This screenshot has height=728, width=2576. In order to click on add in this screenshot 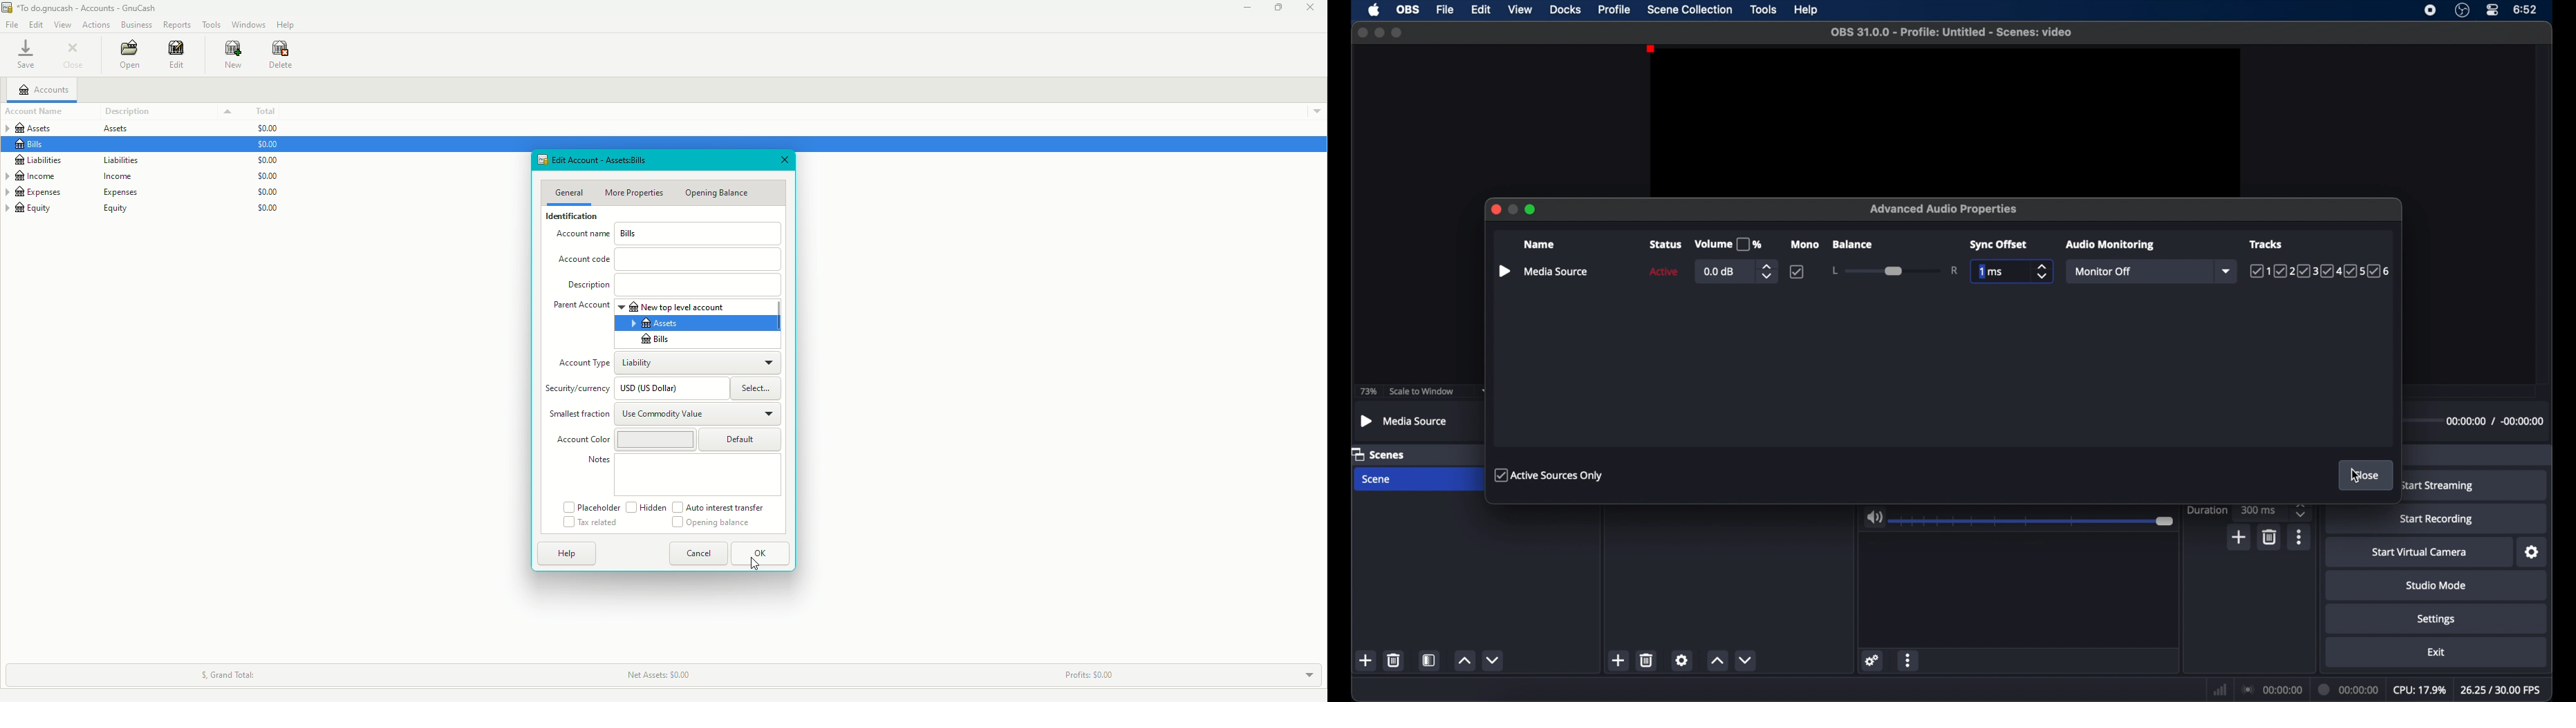, I will do `click(1366, 660)`.